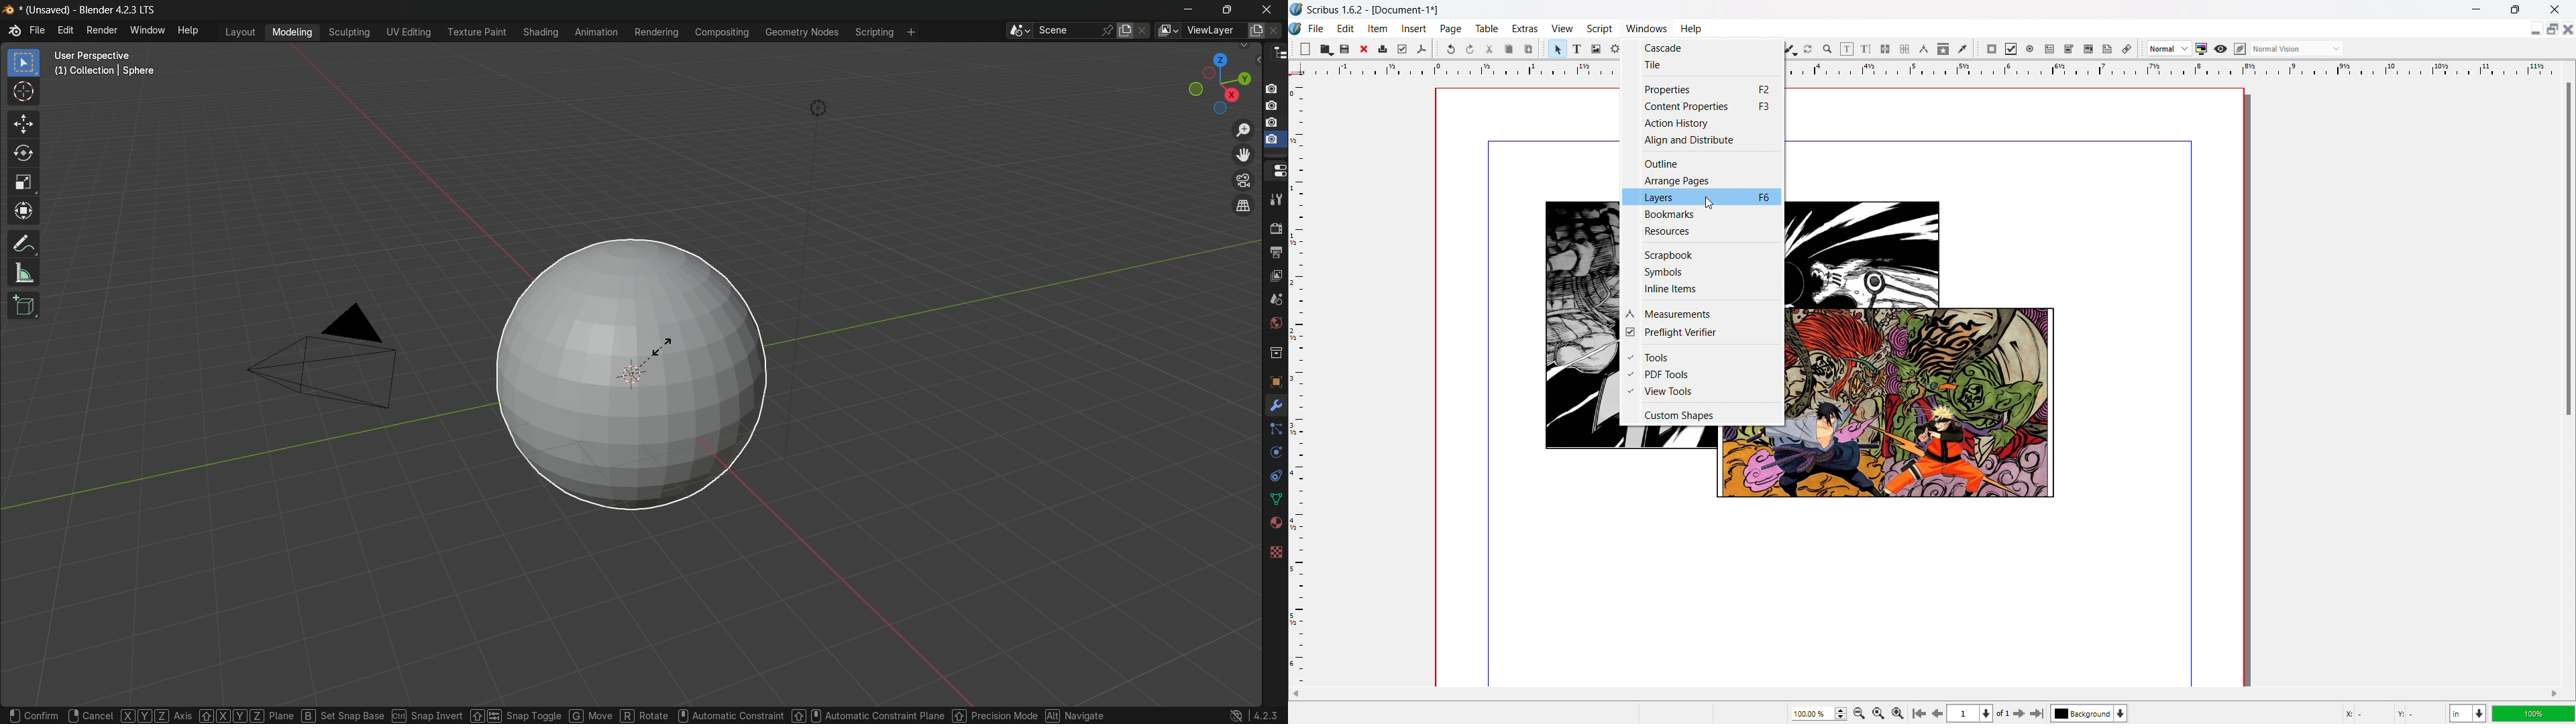 Image resolution: width=2576 pixels, height=728 pixels. Describe the element at coordinates (1242, 131) in the screenshot. I see `zoom in/out` at that location.